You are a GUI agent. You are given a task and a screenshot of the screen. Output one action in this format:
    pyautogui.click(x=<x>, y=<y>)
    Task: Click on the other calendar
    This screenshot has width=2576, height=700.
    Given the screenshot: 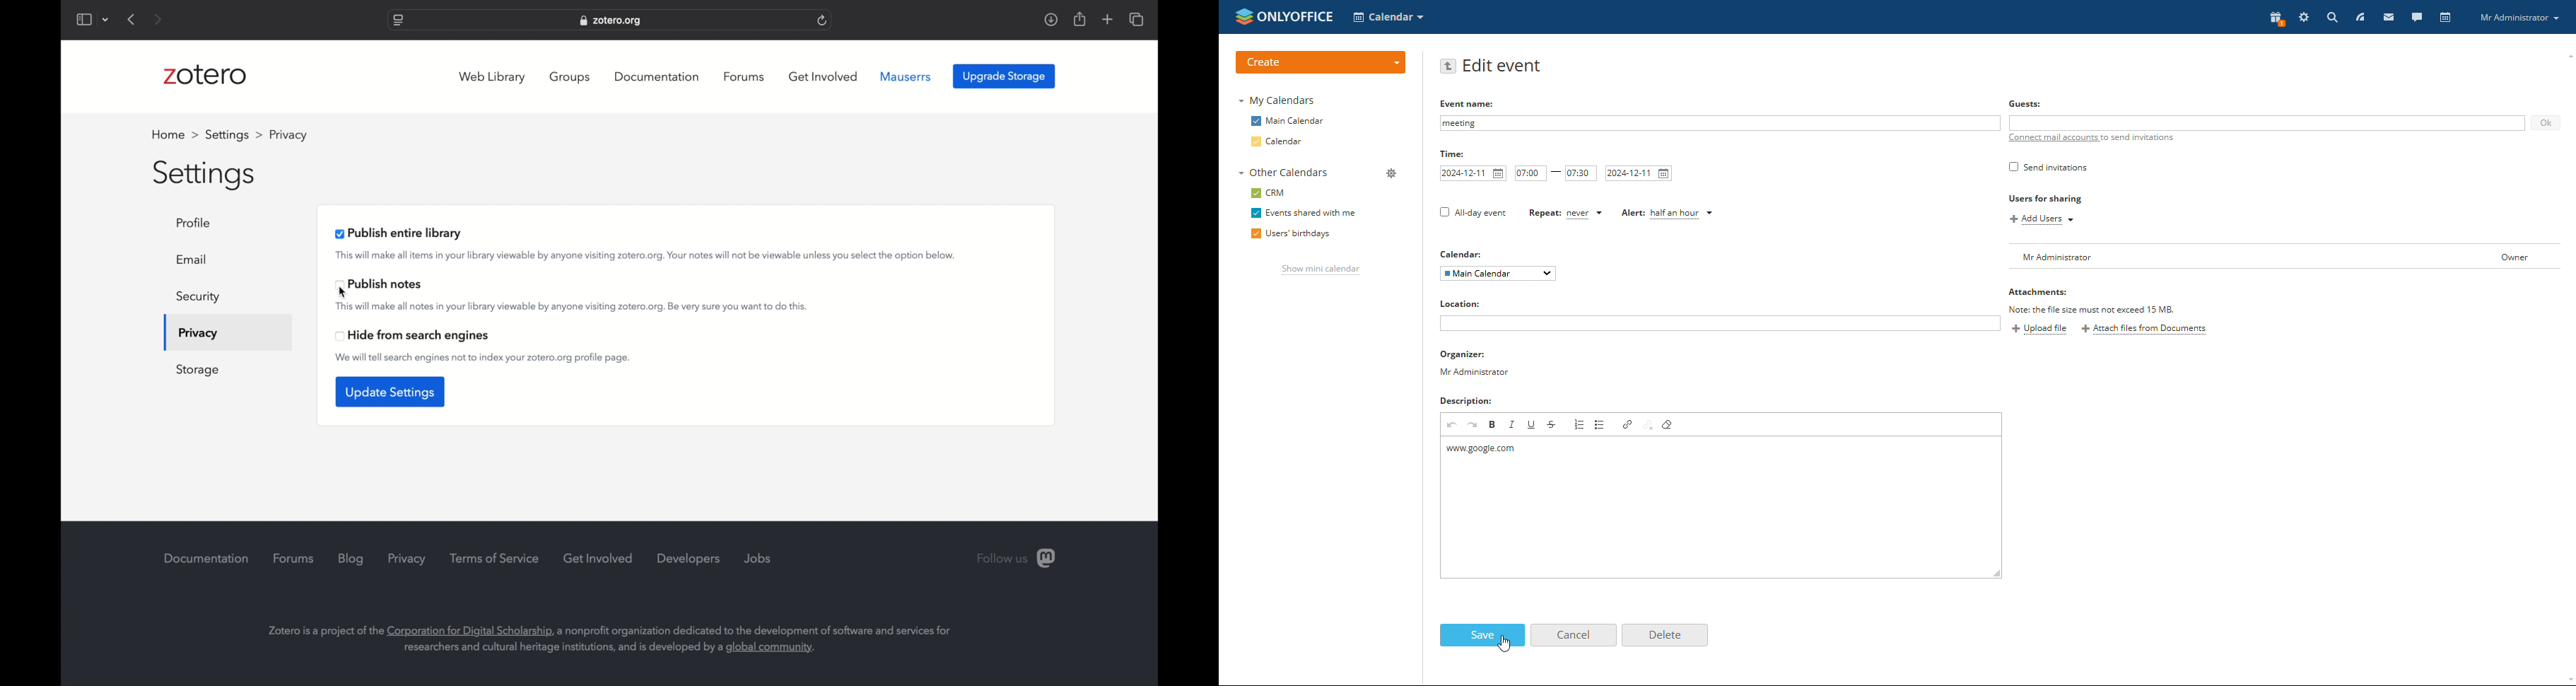 What is the action you would take?
    pyautogui.click(x=1283, y=172)
    